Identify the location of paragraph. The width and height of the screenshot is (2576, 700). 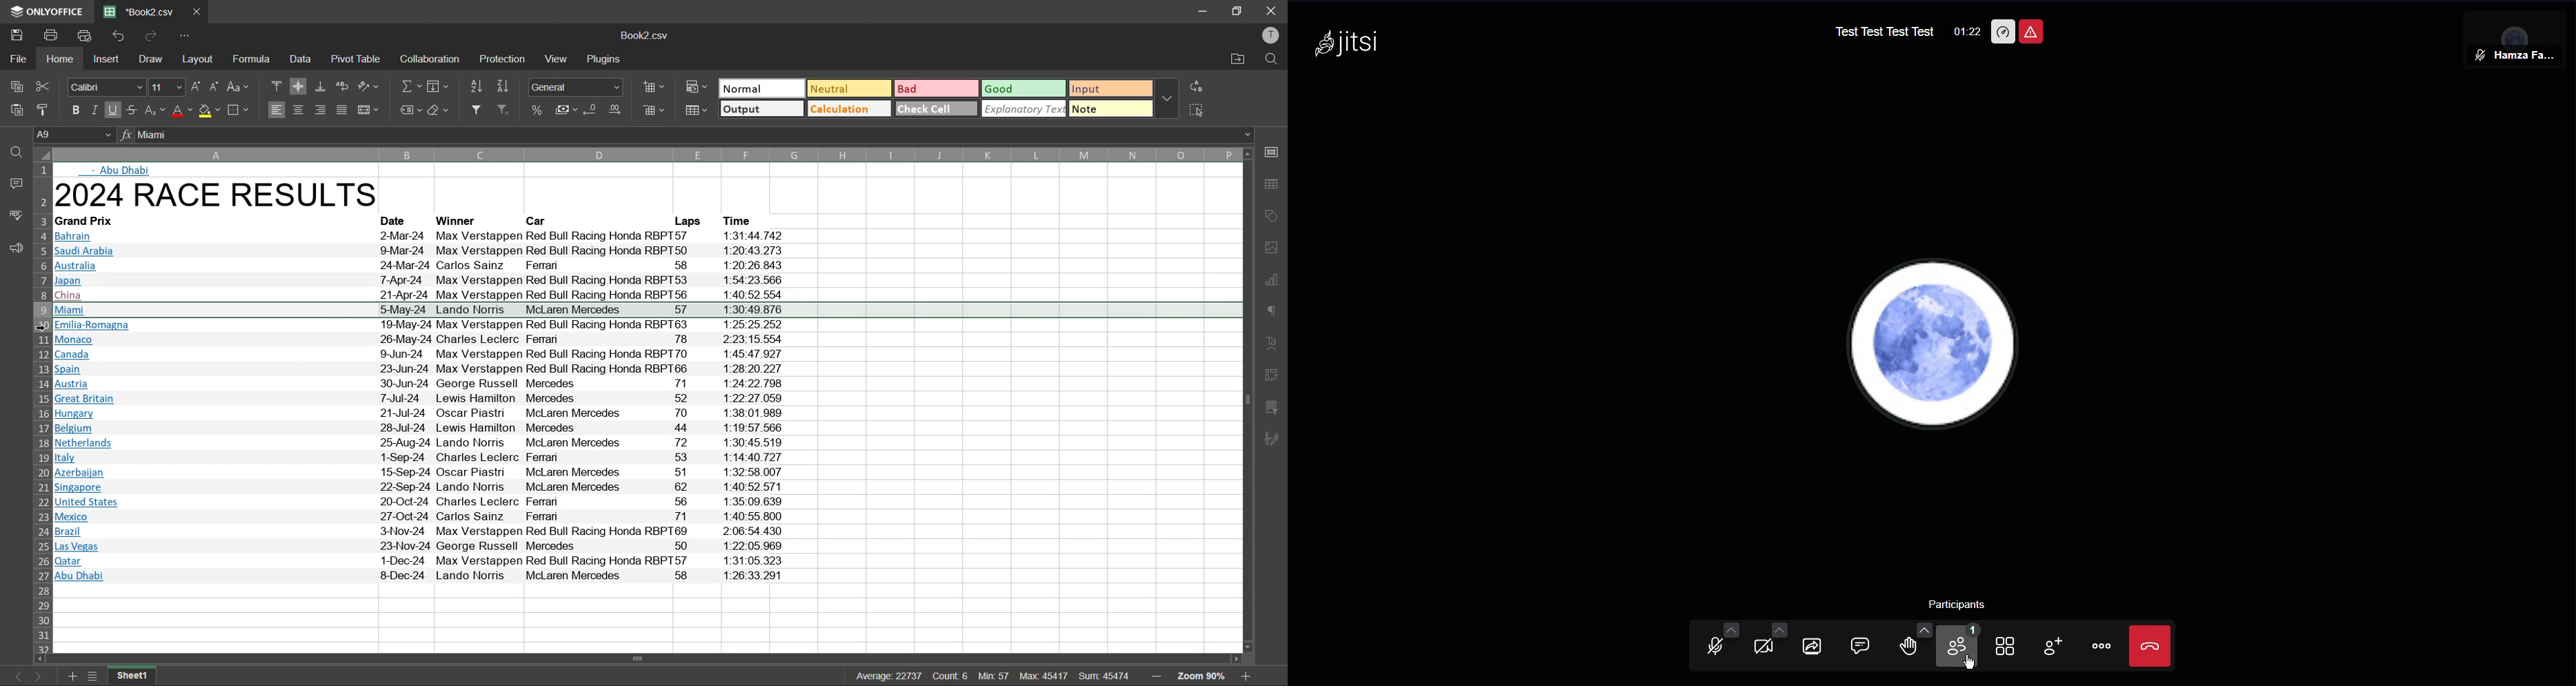
(1275, 313).